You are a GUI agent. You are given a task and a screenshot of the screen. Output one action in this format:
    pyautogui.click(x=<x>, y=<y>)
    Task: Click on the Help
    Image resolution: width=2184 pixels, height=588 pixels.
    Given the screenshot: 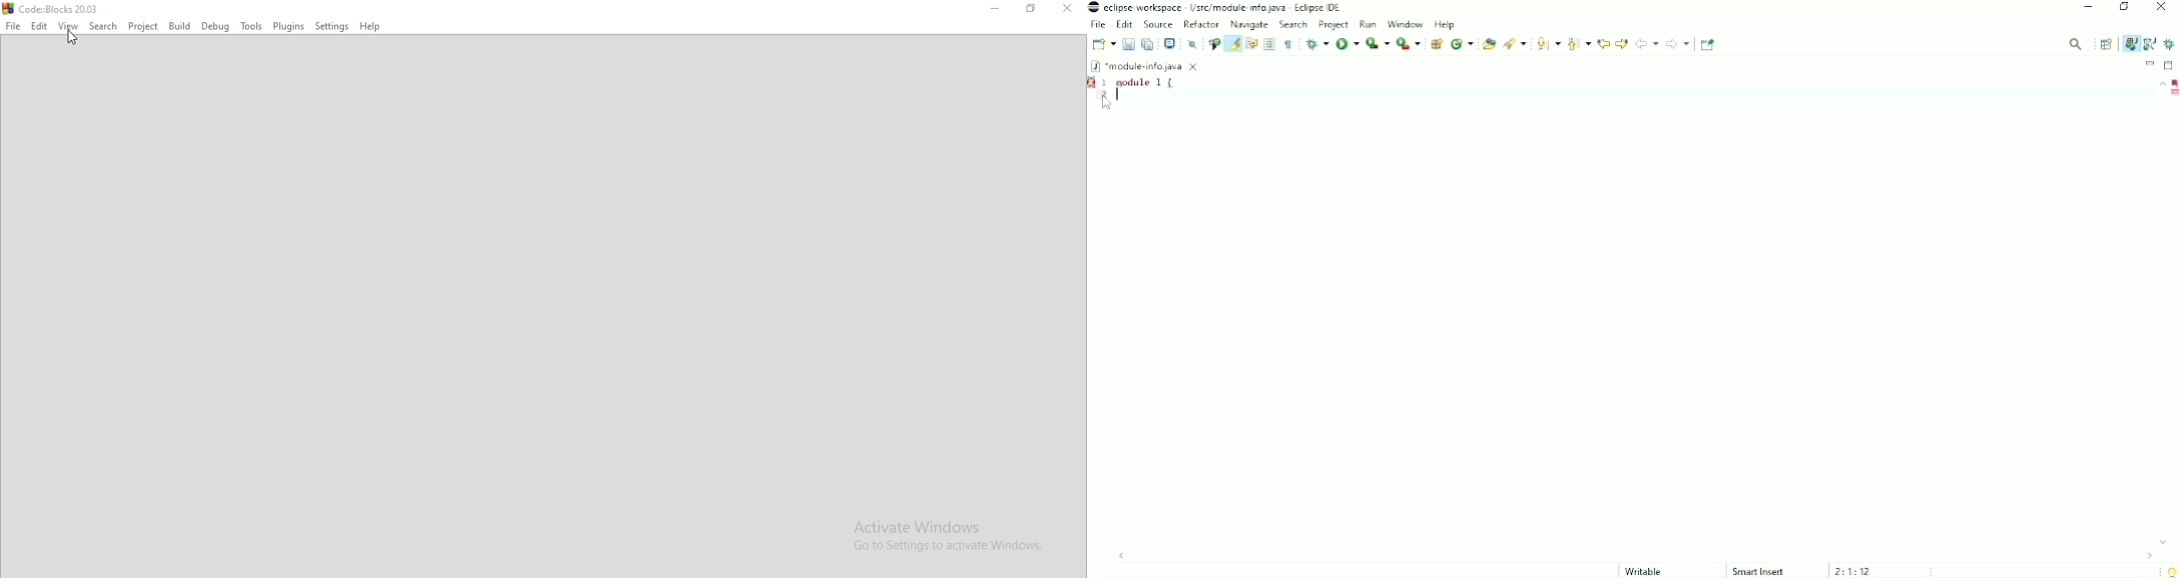 What is the action you would take?
    pyautogui.click(x=370, y=25)
    